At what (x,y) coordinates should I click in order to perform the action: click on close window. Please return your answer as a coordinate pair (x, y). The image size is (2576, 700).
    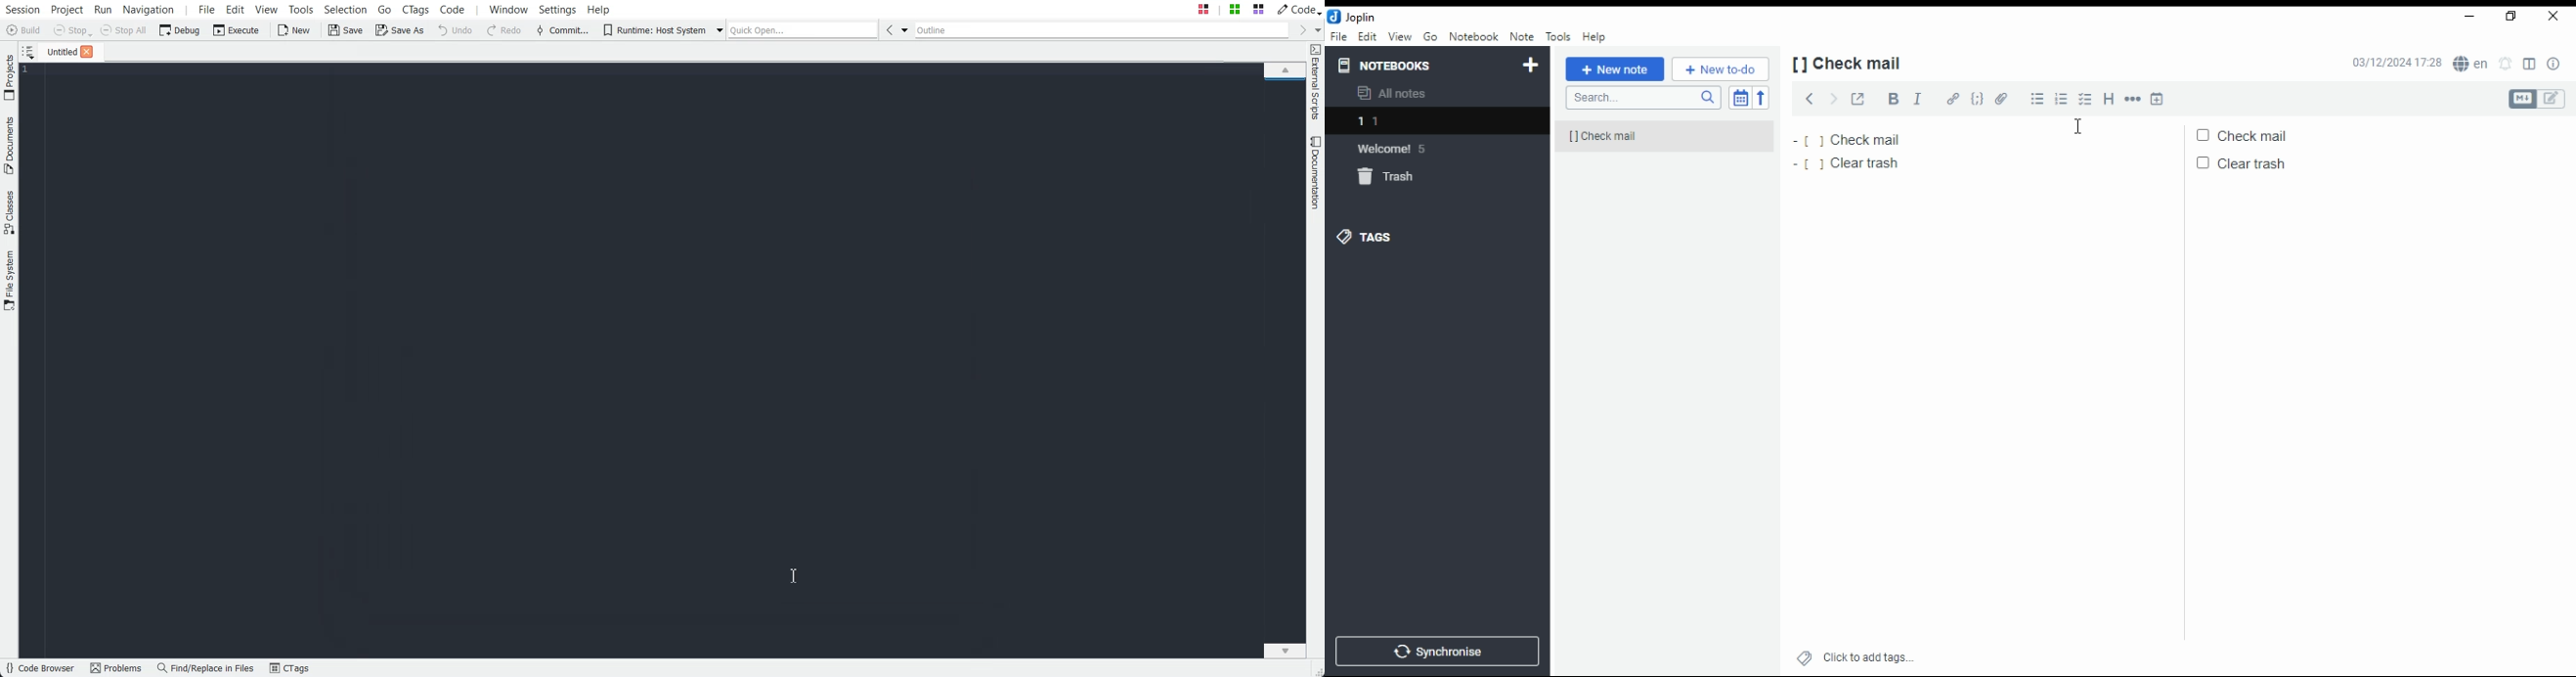
    Looking at the image, I should click on (2554, 18).